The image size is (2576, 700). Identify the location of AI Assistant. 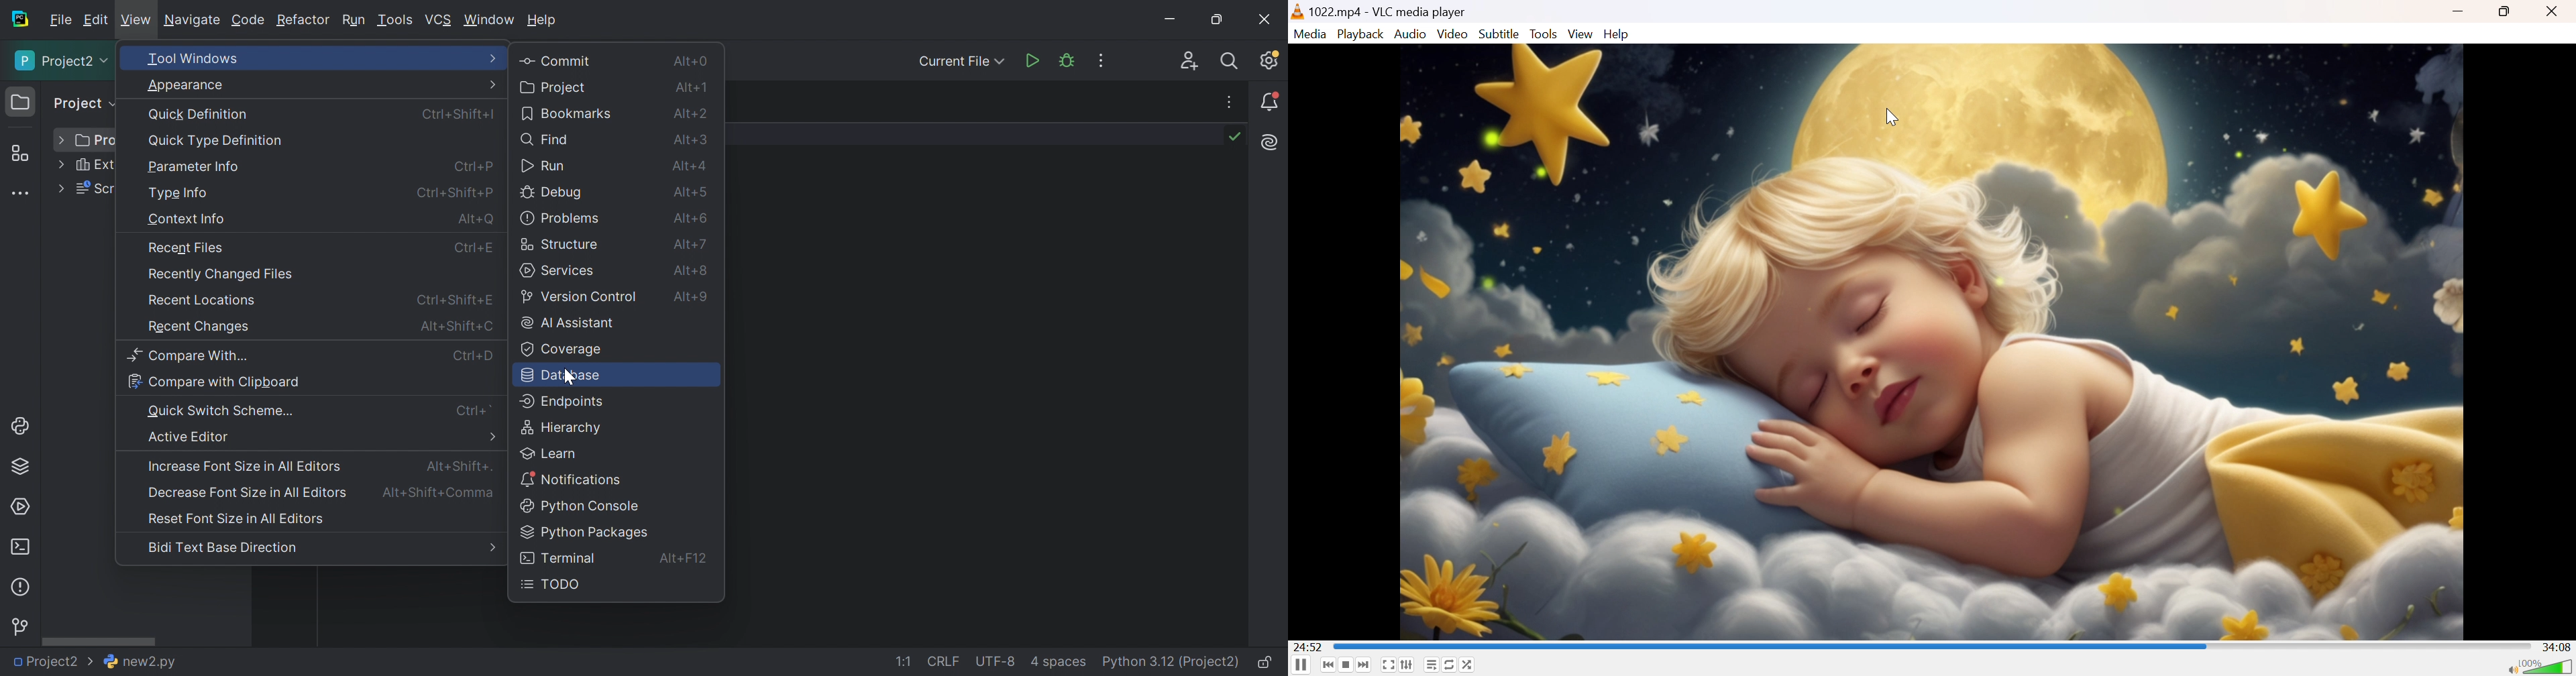
(566, 325).